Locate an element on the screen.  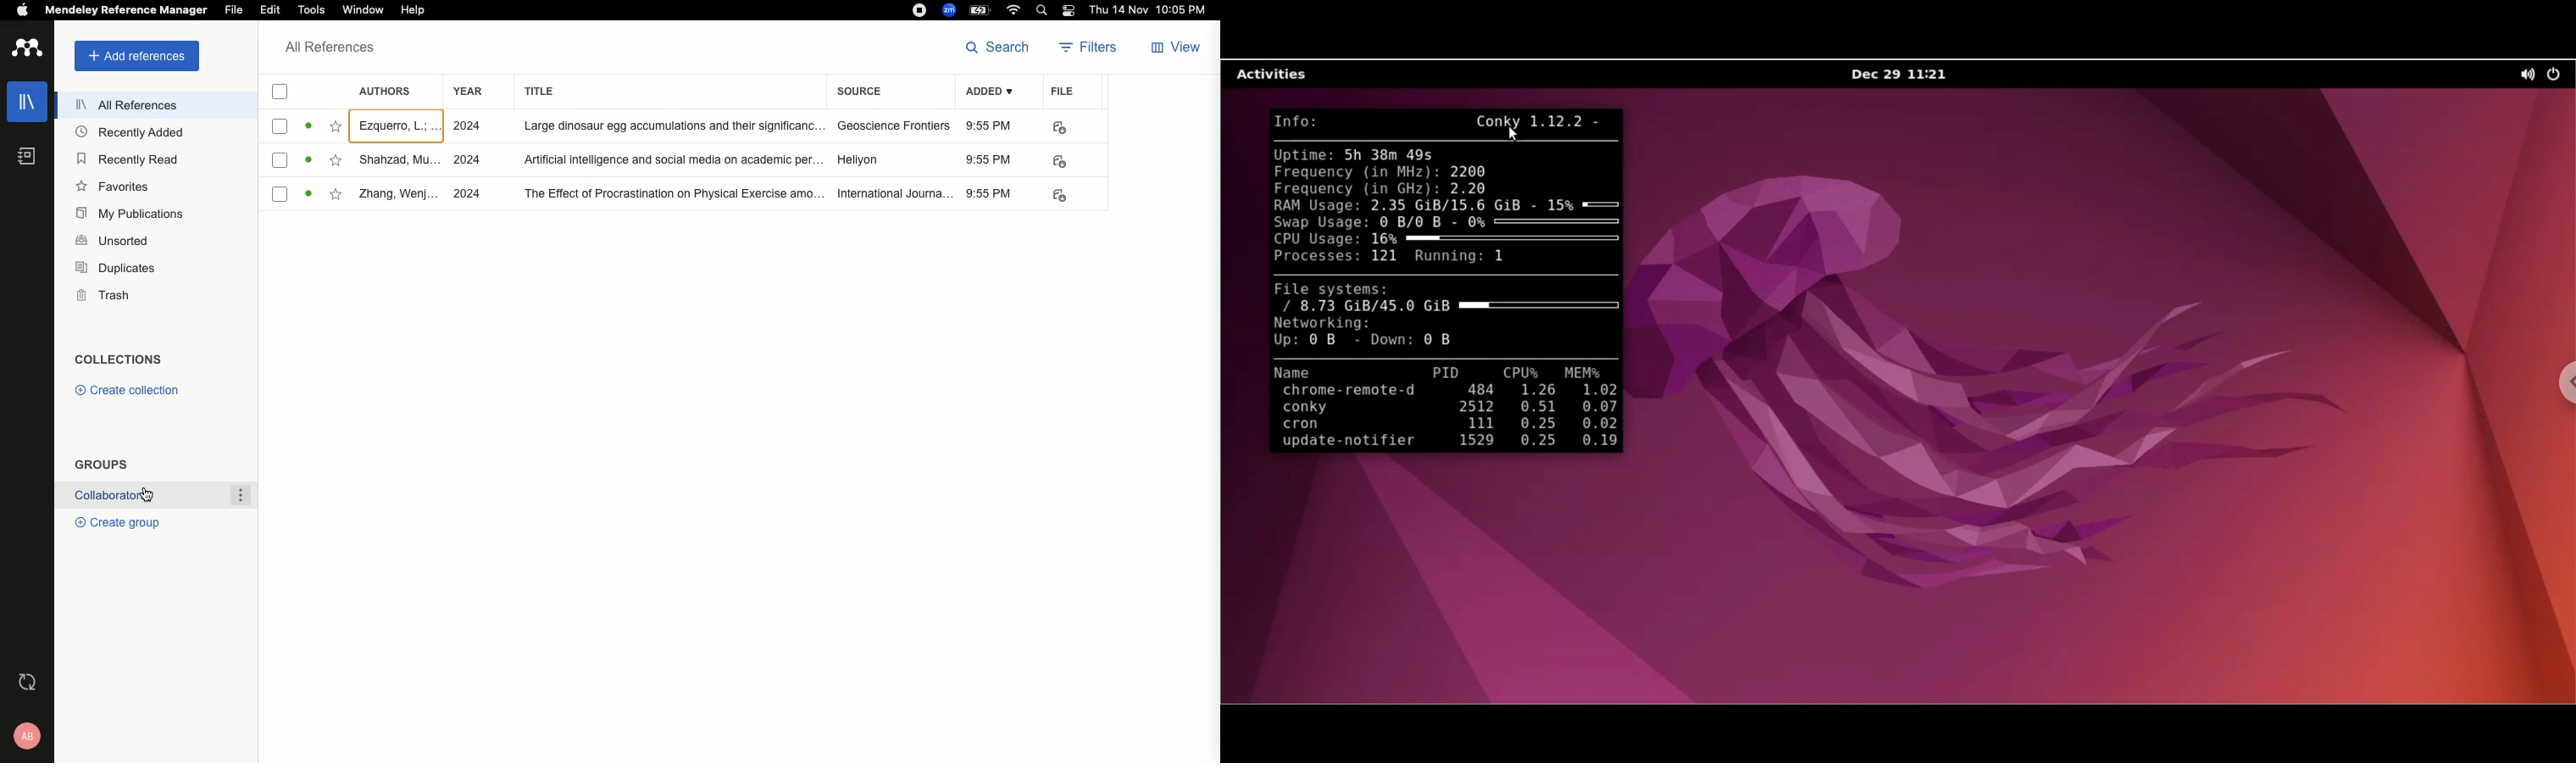
Recording is located at coordinates (919, 10).